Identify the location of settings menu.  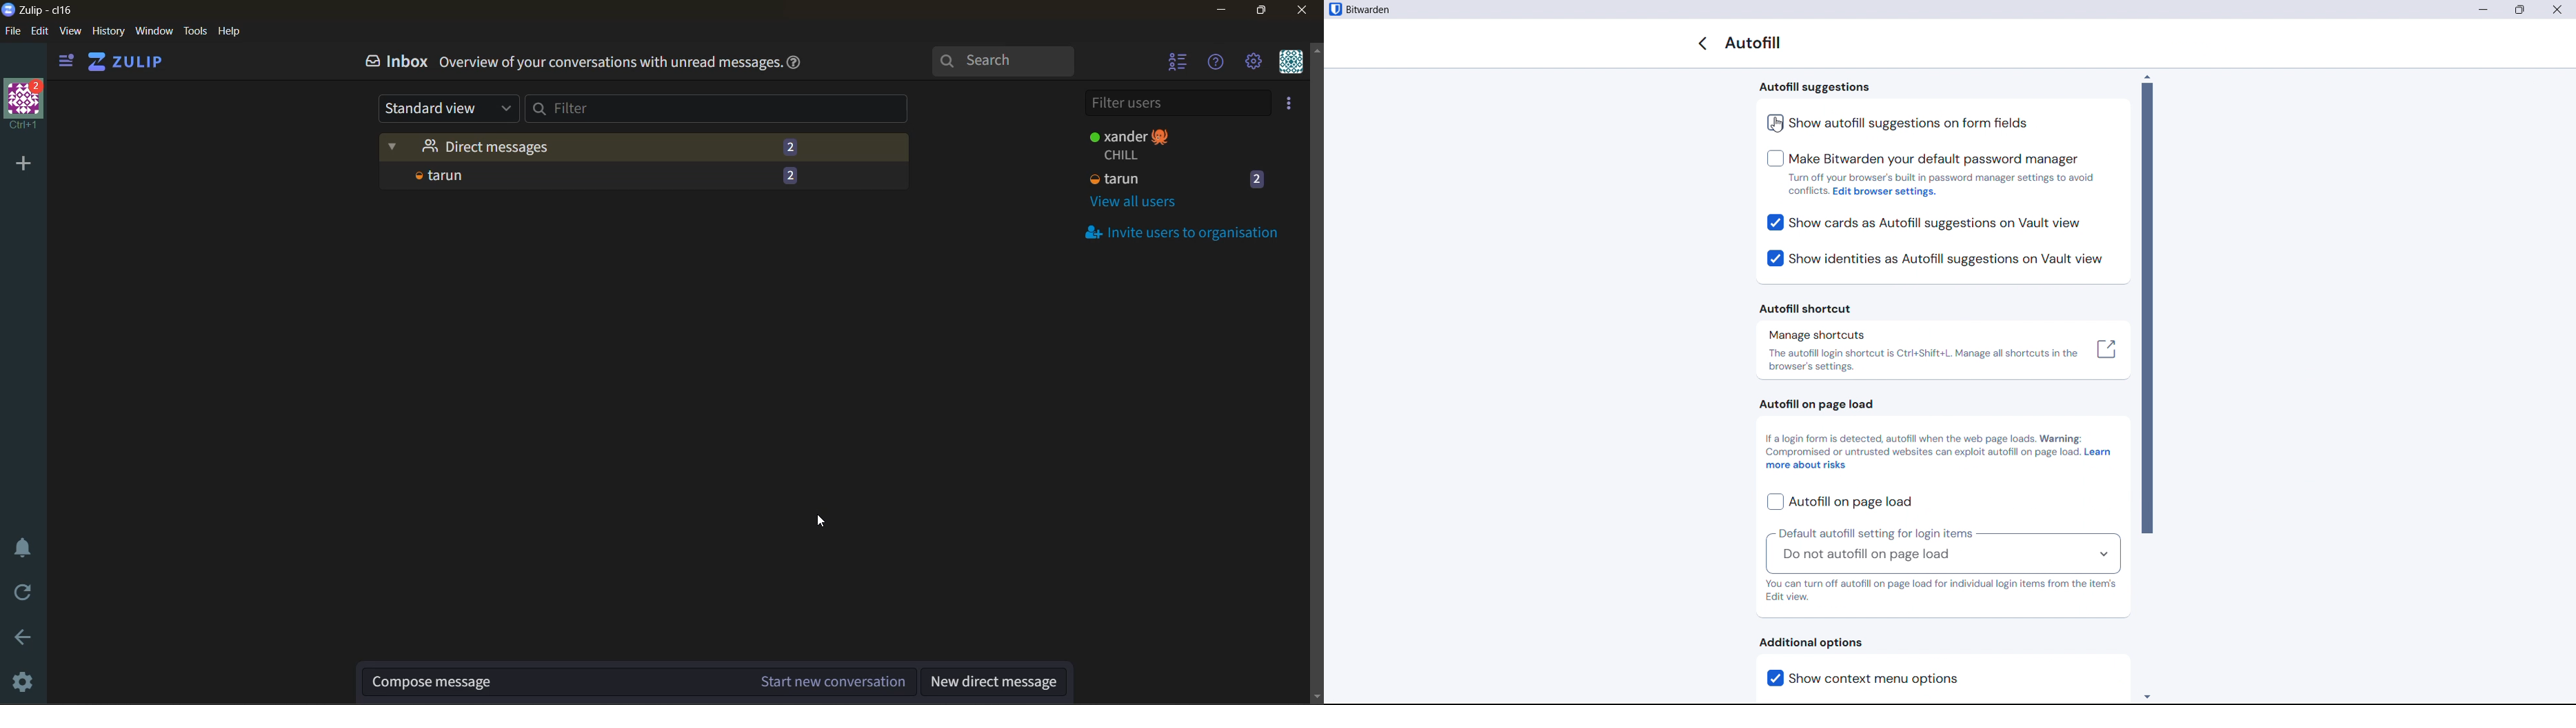
(1256, 63).